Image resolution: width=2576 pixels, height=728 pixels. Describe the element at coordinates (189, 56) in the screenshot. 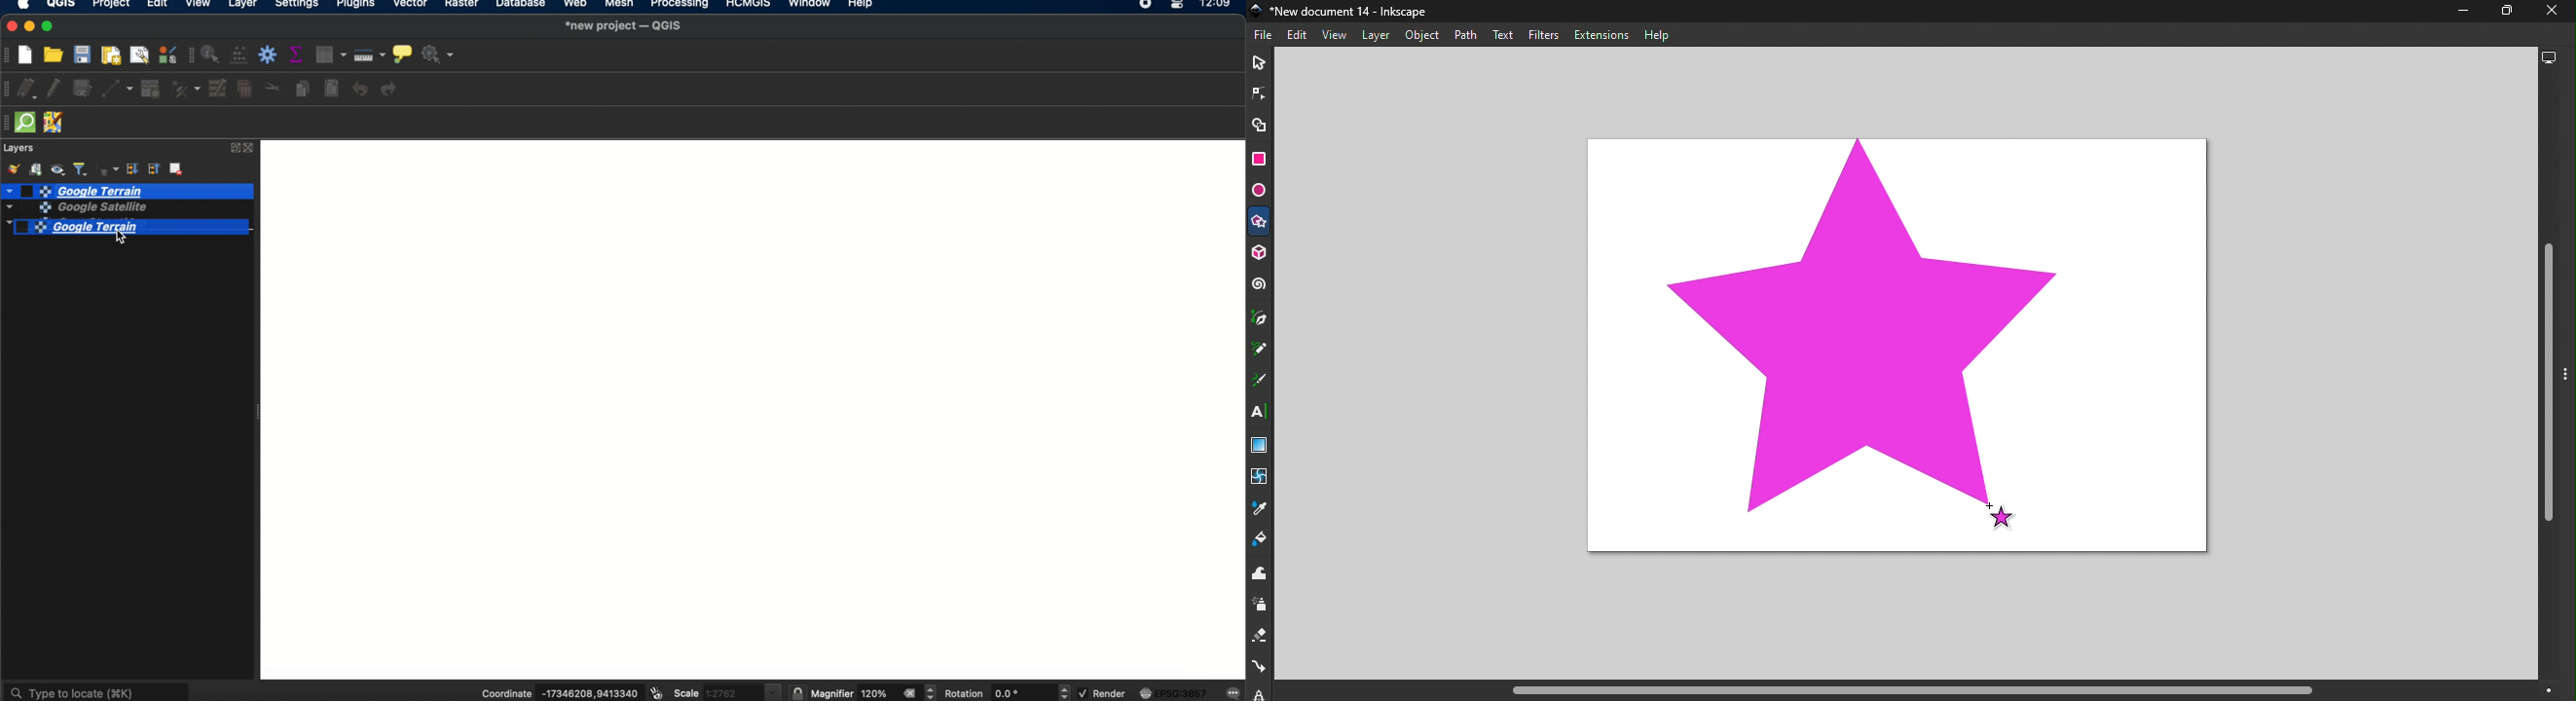

I see `attributes toolbar` at that location.